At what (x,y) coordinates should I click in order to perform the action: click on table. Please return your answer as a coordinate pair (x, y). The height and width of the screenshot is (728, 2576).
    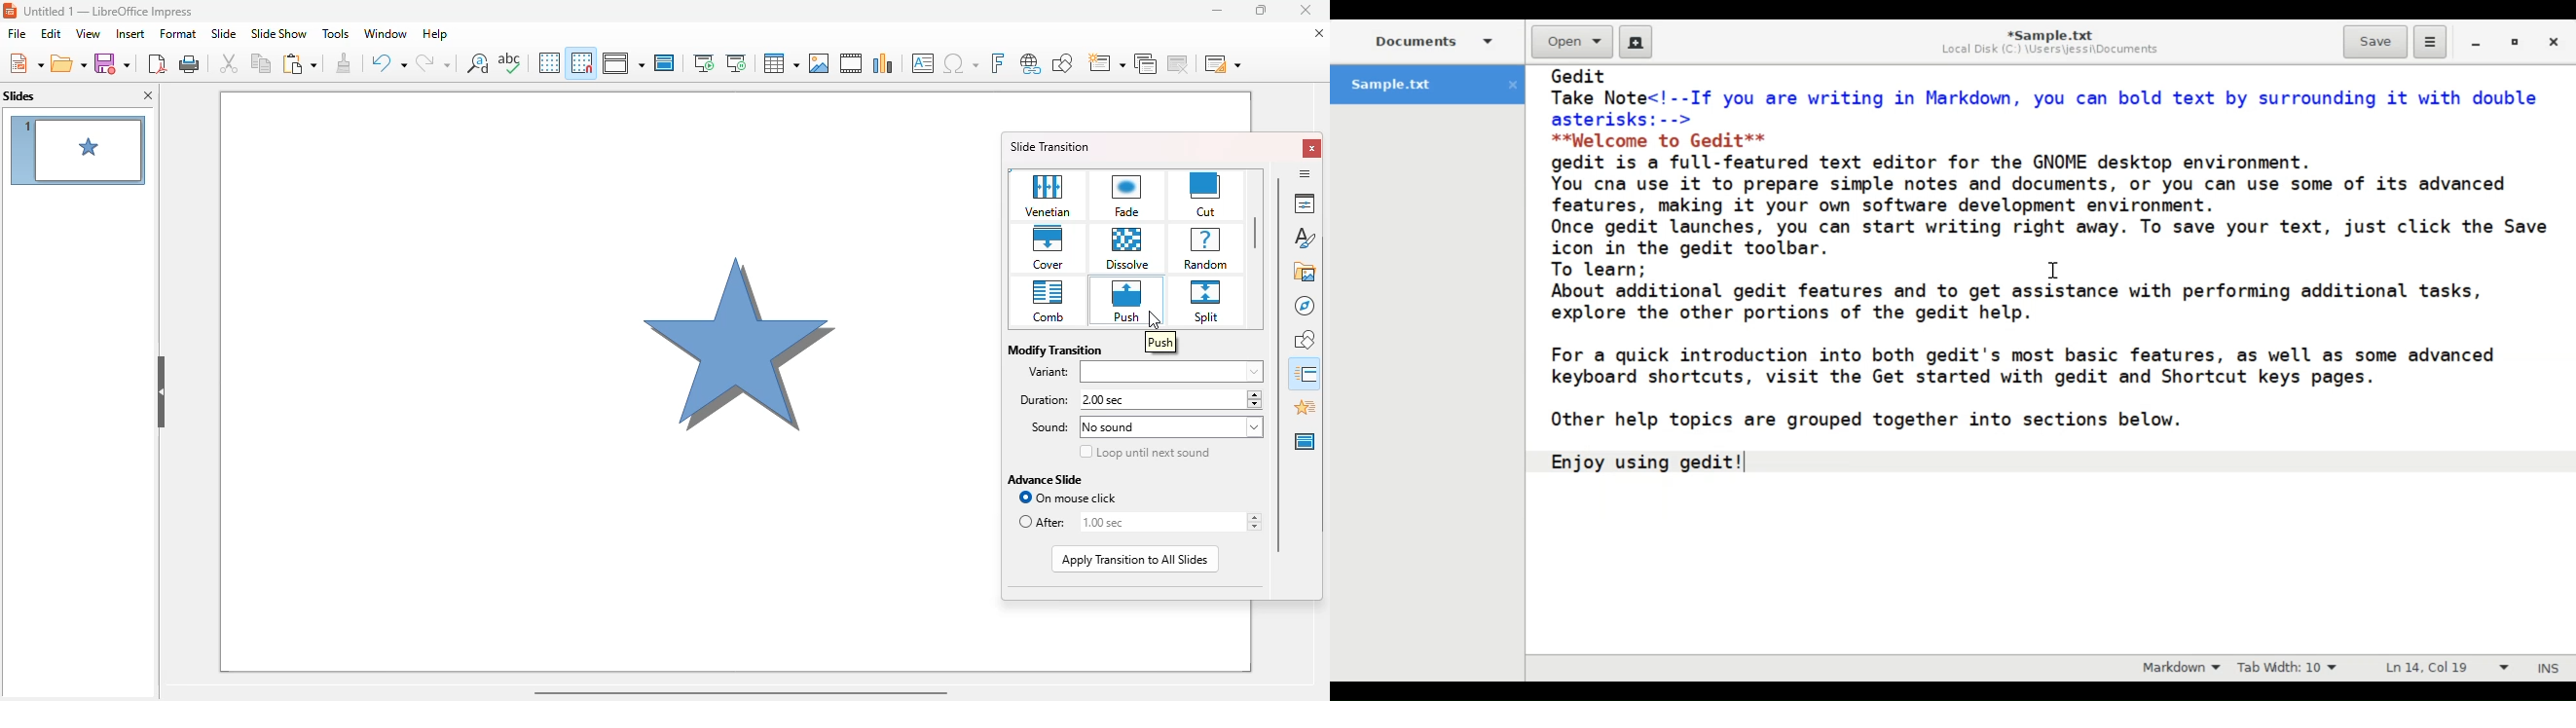
    Looking at the image, I should click on (780, 62).